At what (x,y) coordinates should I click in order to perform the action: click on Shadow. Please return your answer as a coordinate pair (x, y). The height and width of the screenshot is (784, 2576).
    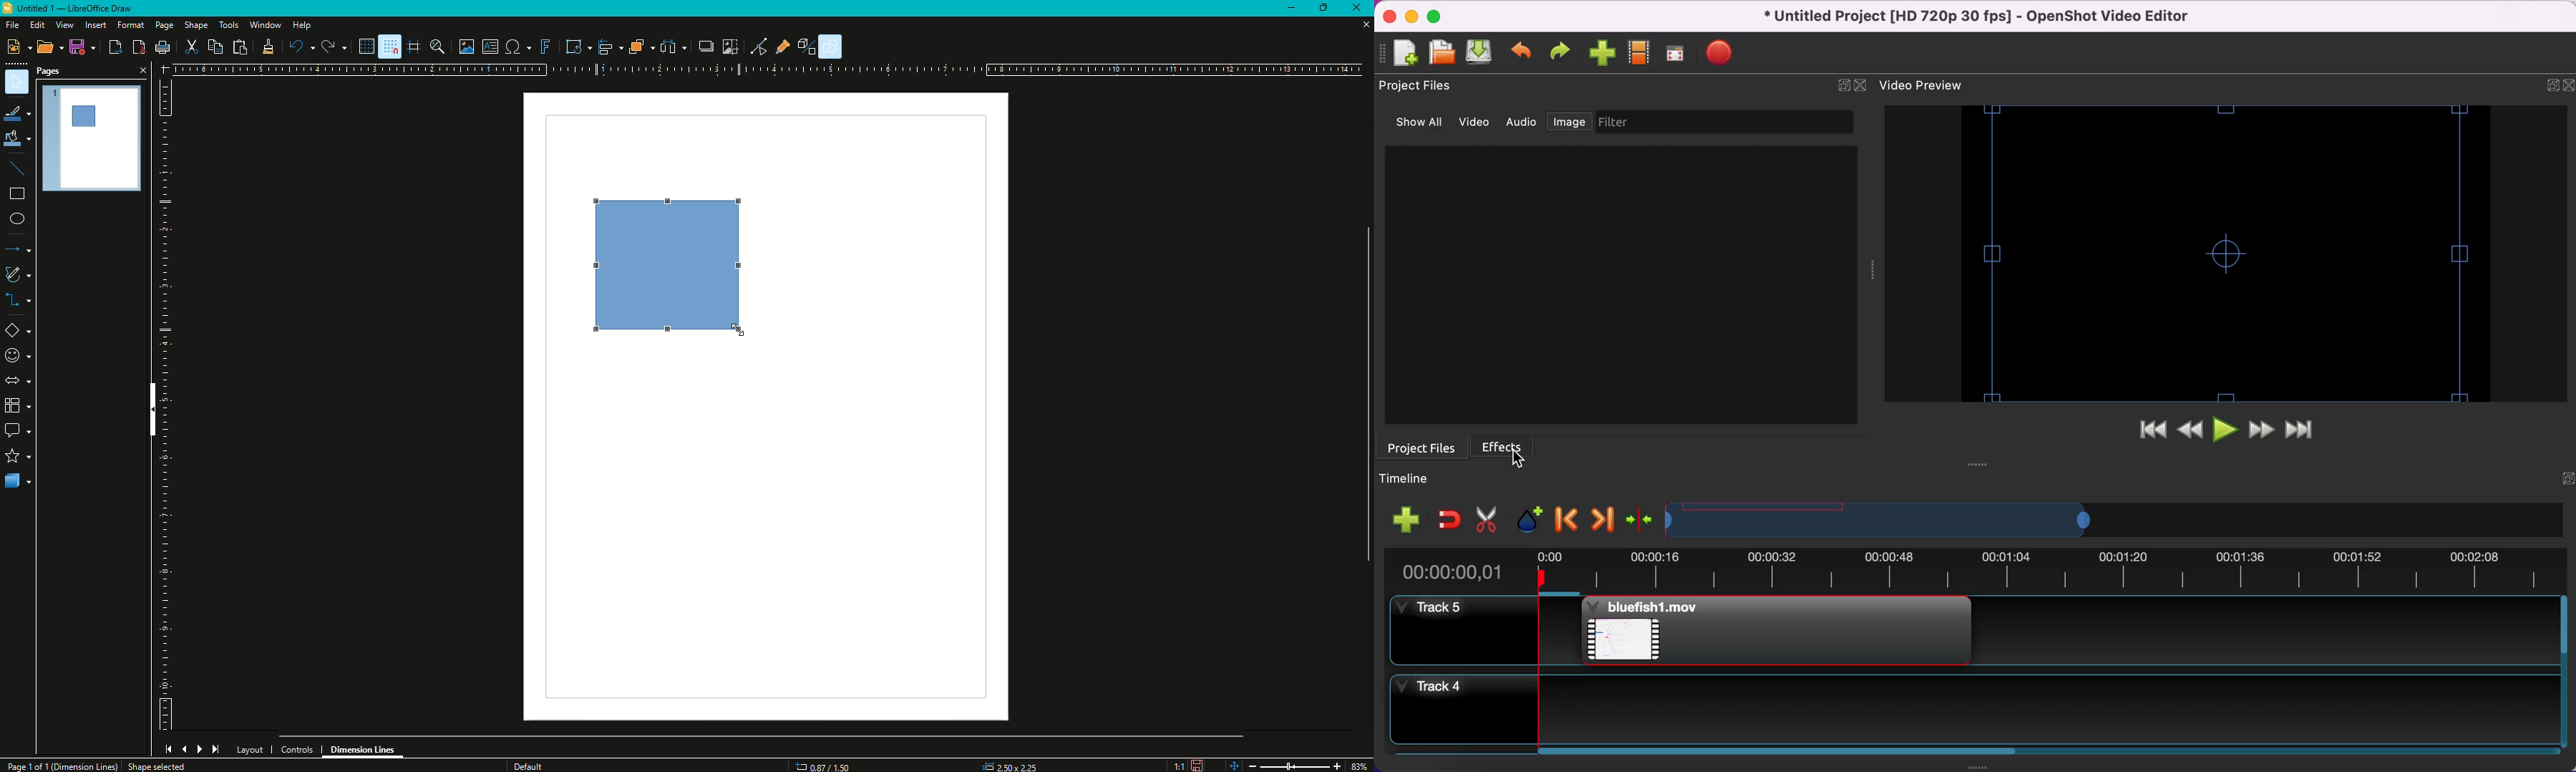
    Looking at the image, I should click on (702, 47).